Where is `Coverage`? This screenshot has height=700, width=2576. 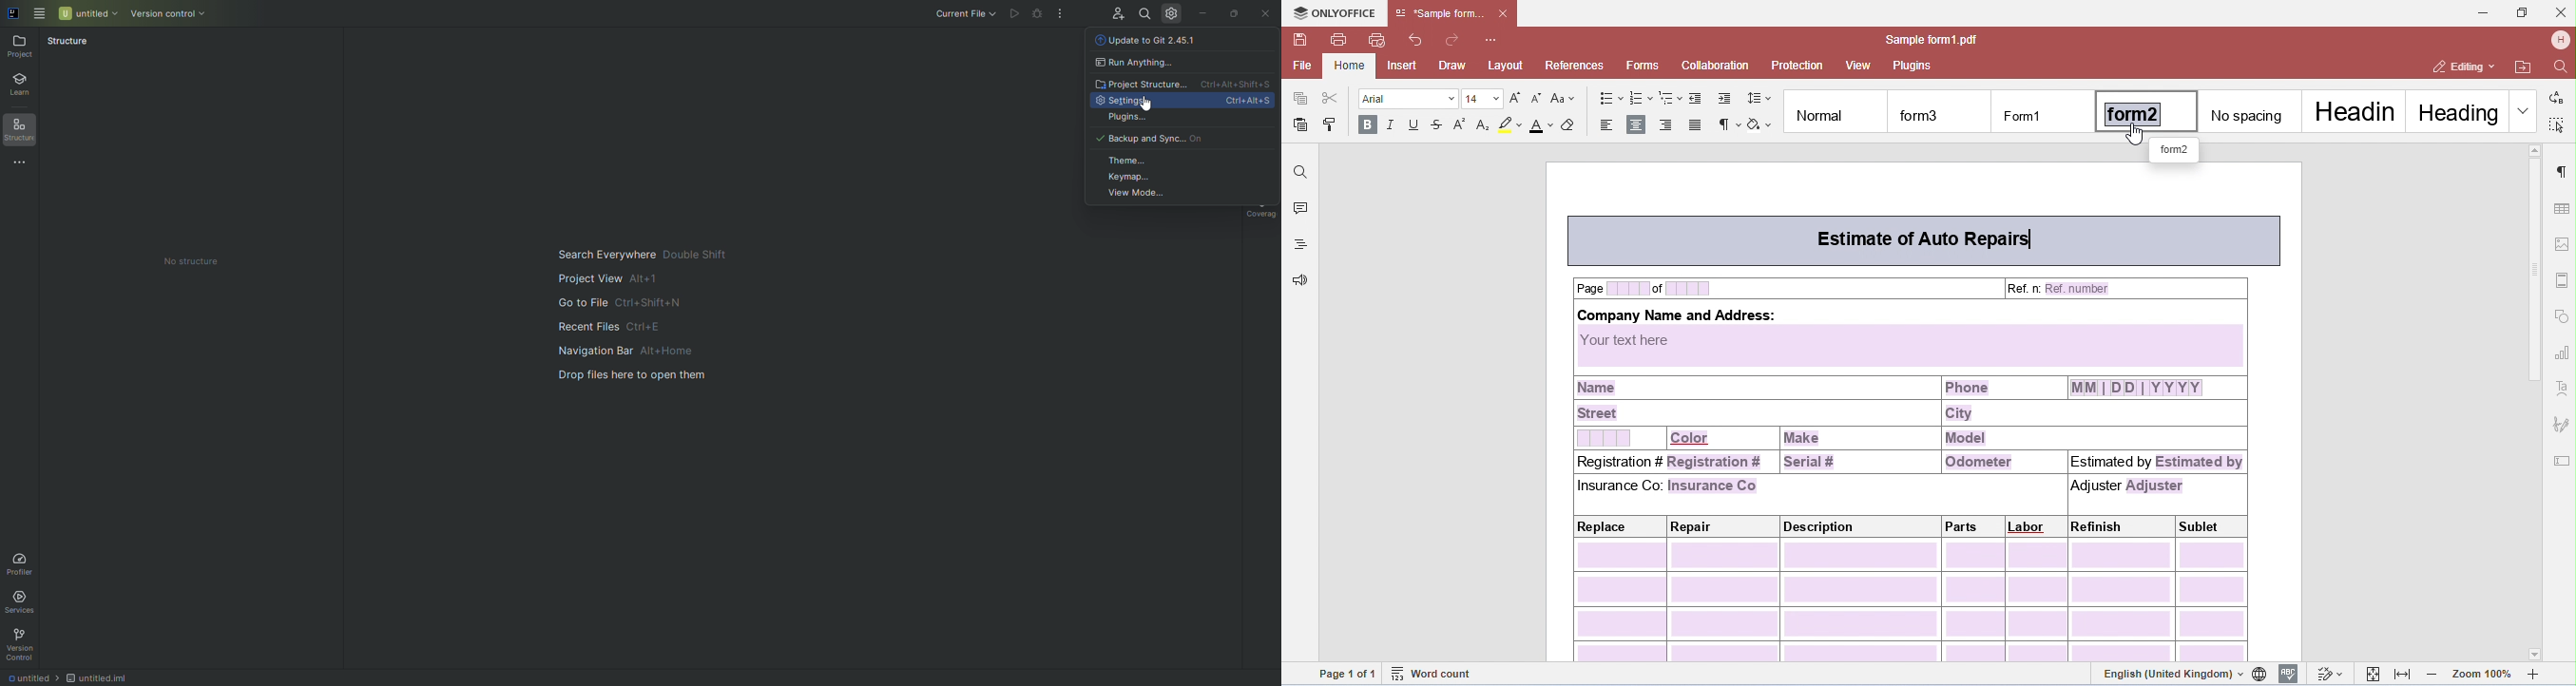
Coverage is located at coordinates (1261, 216).